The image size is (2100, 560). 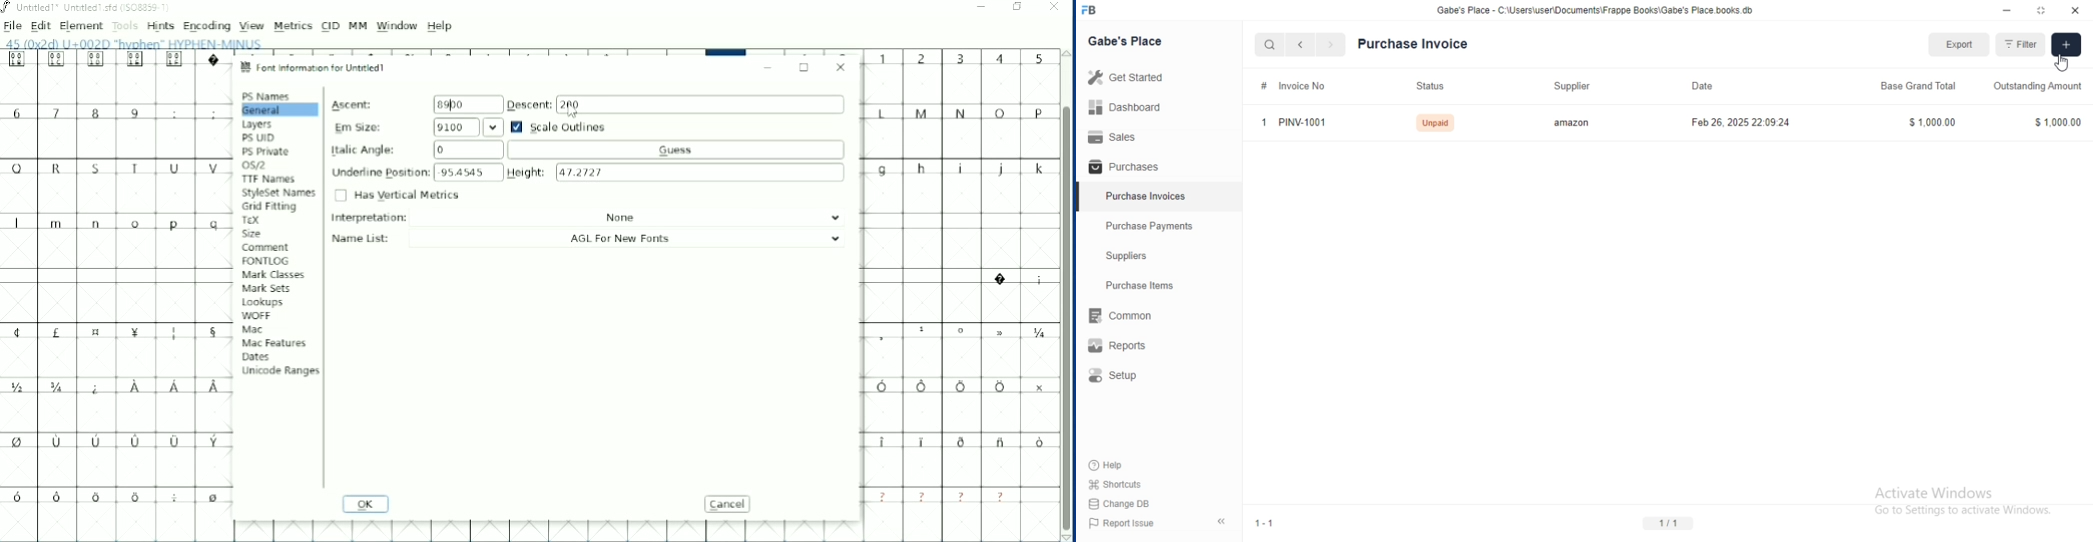 I want to click on Mac, so click(x=252, y=330).